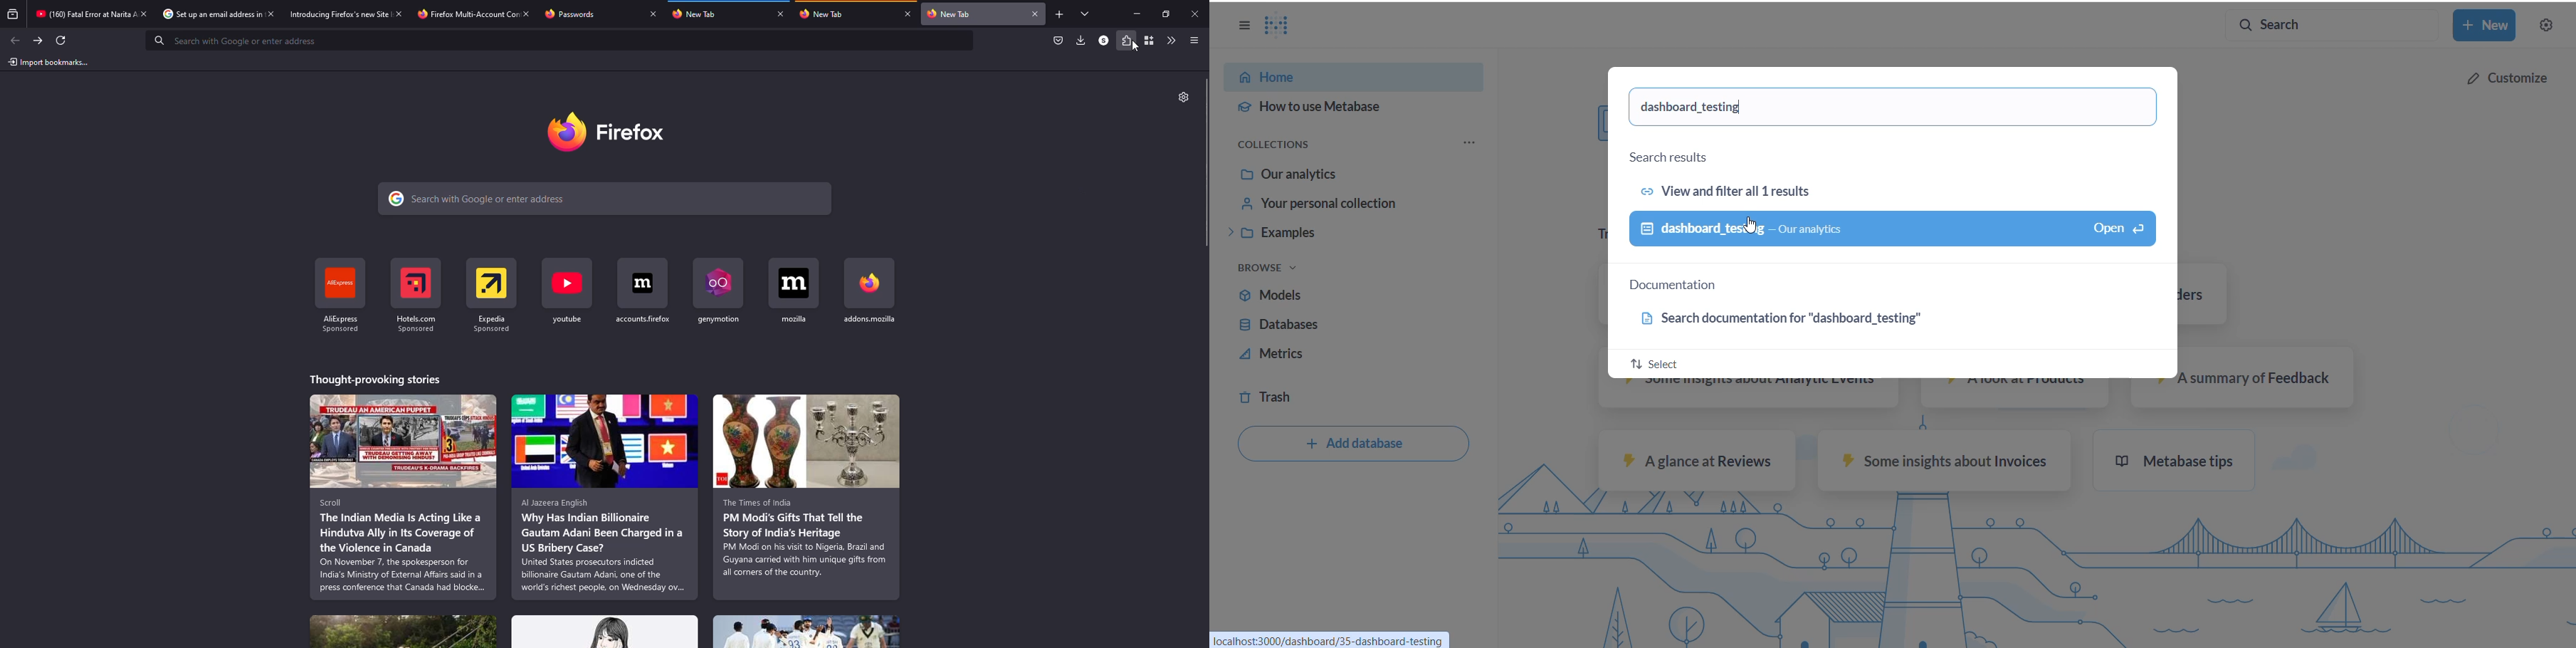 This screenshot has height=672, width=2576. What do you see at coordinates (1684, 286) in the screenshot?
I see `documentation ` at bounding box center [1684, 286].